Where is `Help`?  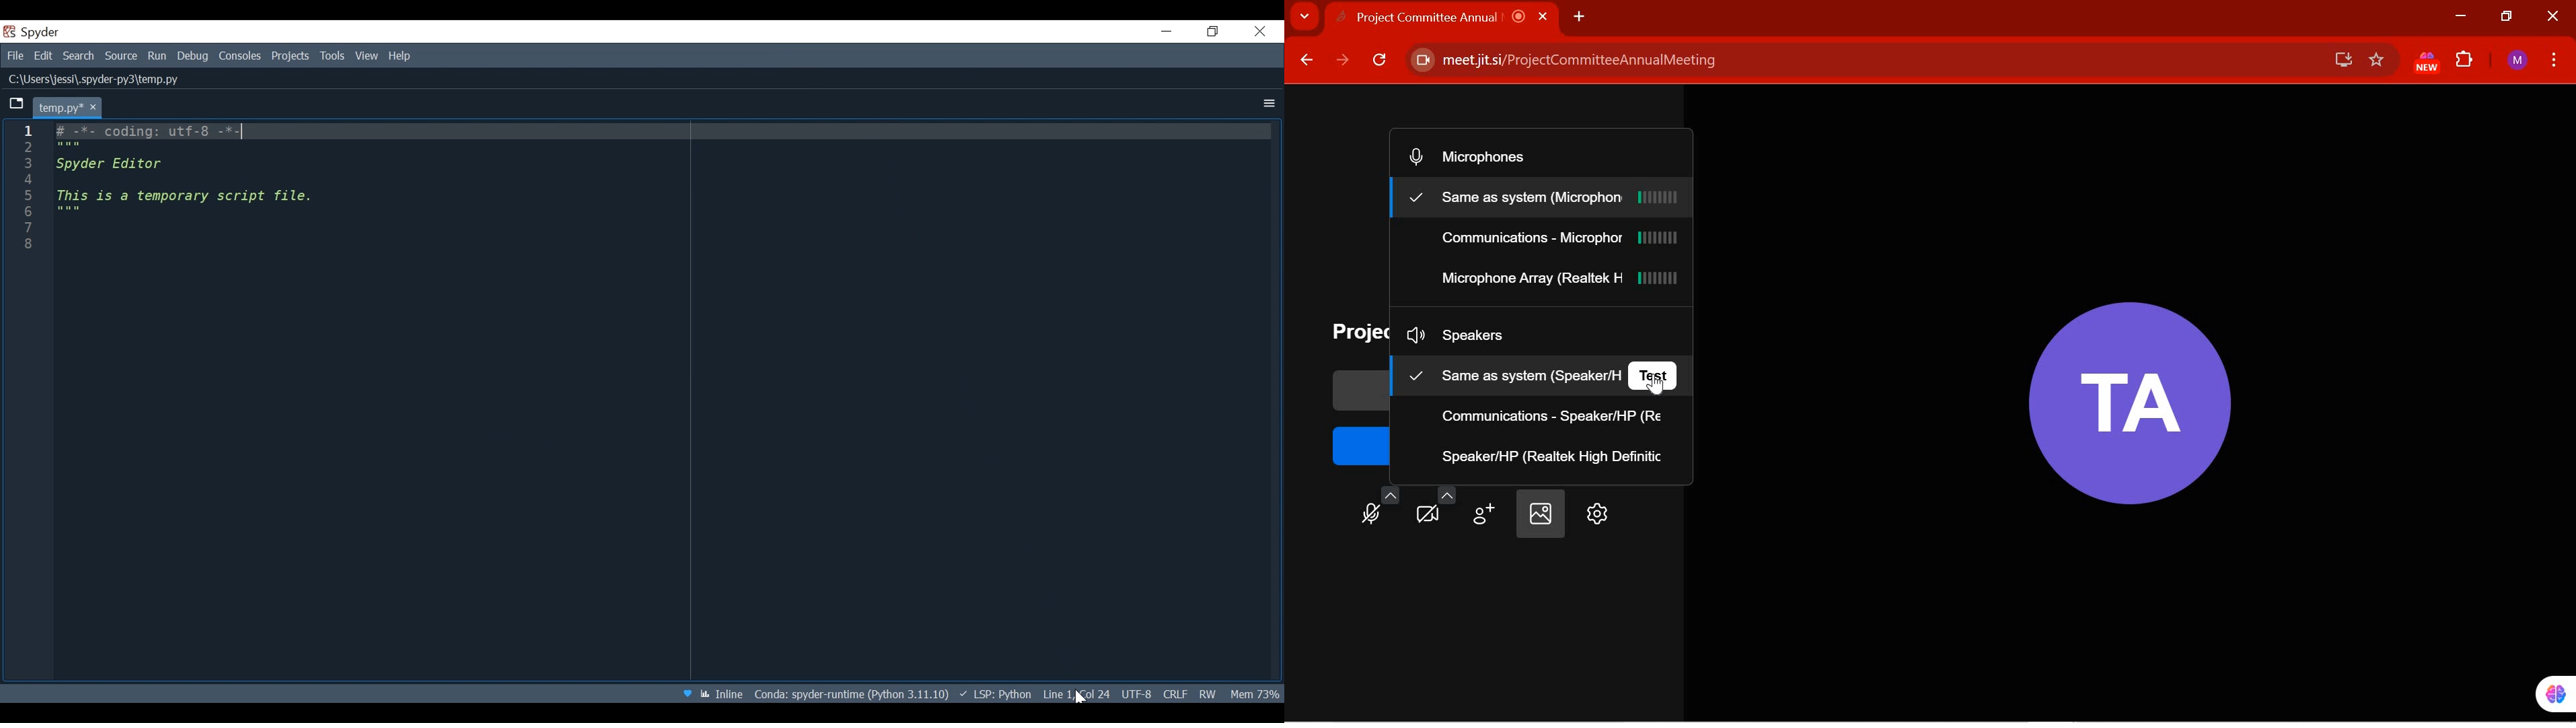
Help is located at coordinates (402, 57).